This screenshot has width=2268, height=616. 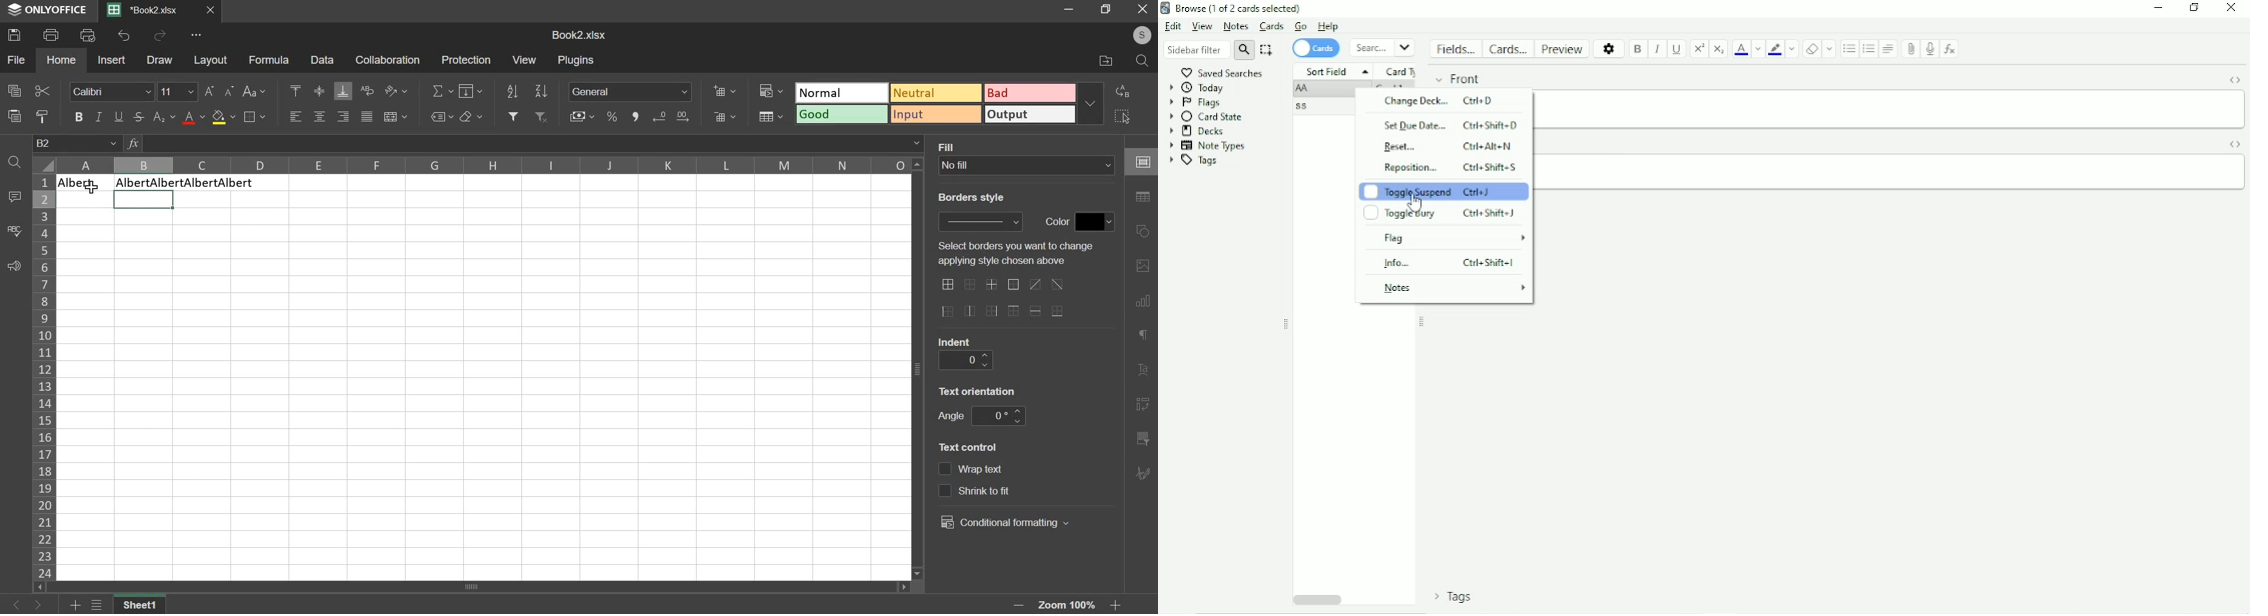 What do you see at coordinates (1438, 101) in the screenshot?
I see `Change Deck Ctrl + D` at bounding box center [1438, 101].